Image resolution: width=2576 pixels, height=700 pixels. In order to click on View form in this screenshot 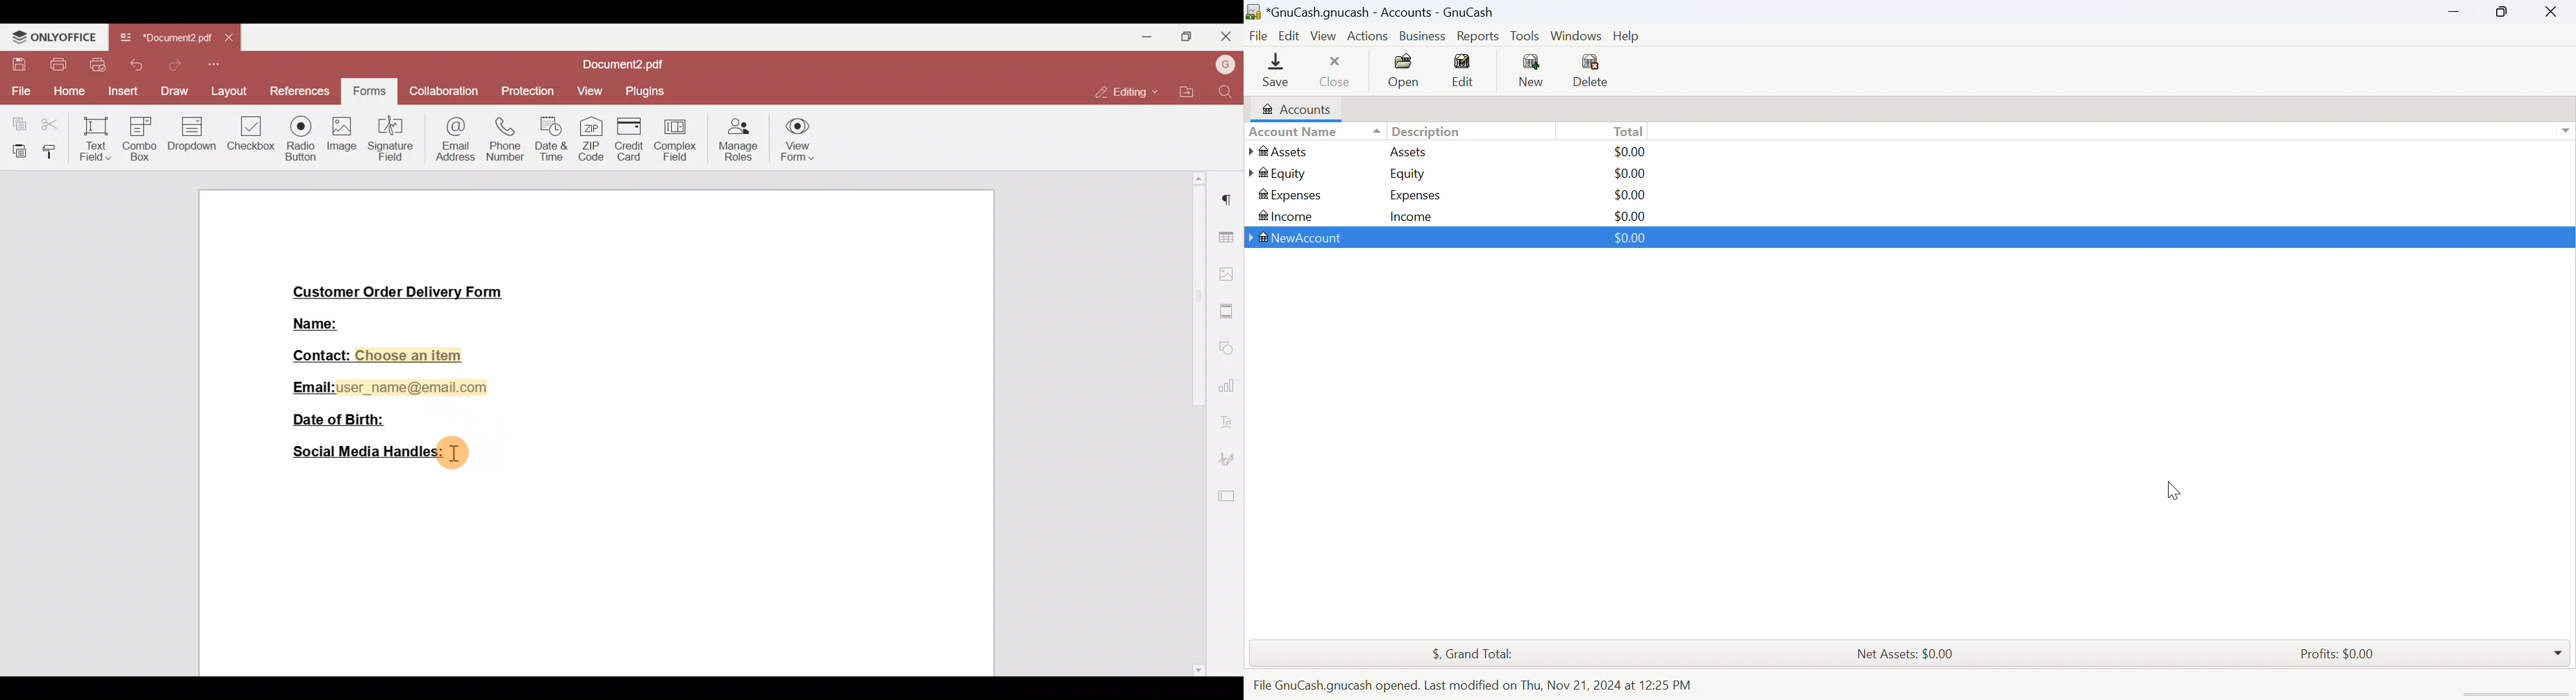, I will do `click(804, 137)`.